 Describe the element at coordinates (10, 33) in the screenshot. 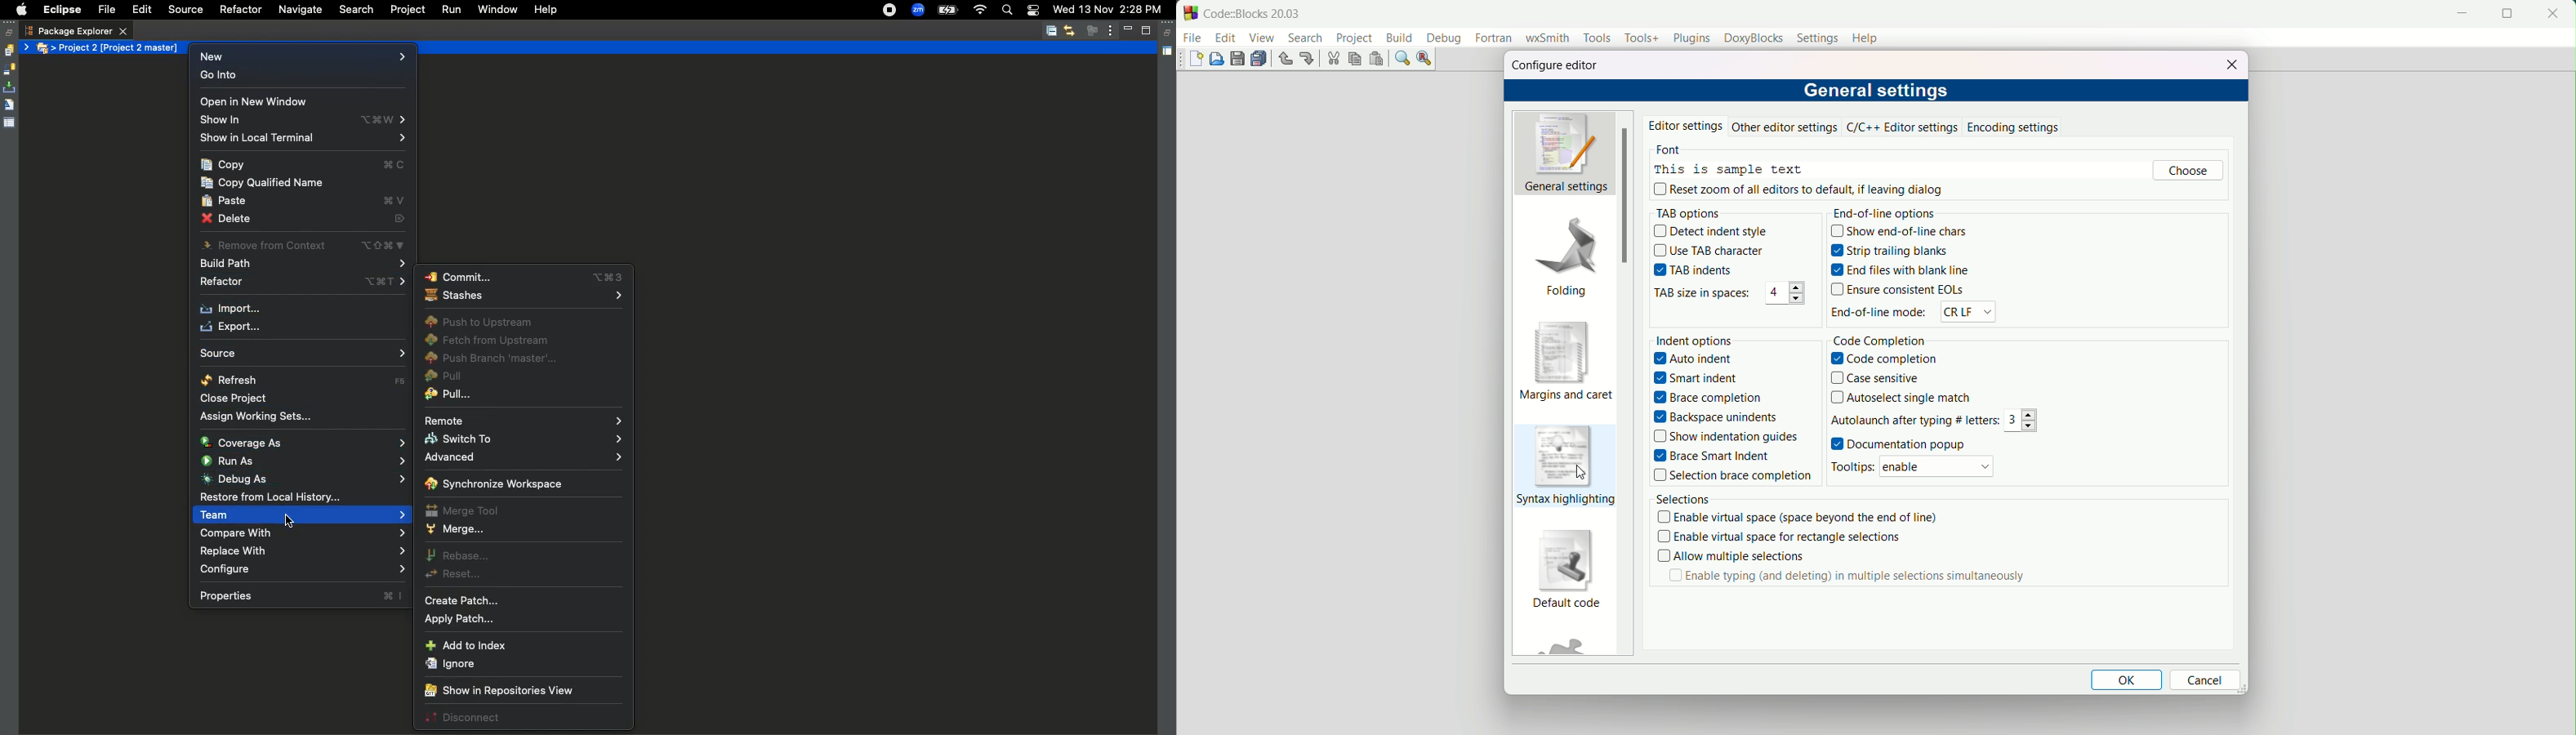

I see `Restore` at that location.